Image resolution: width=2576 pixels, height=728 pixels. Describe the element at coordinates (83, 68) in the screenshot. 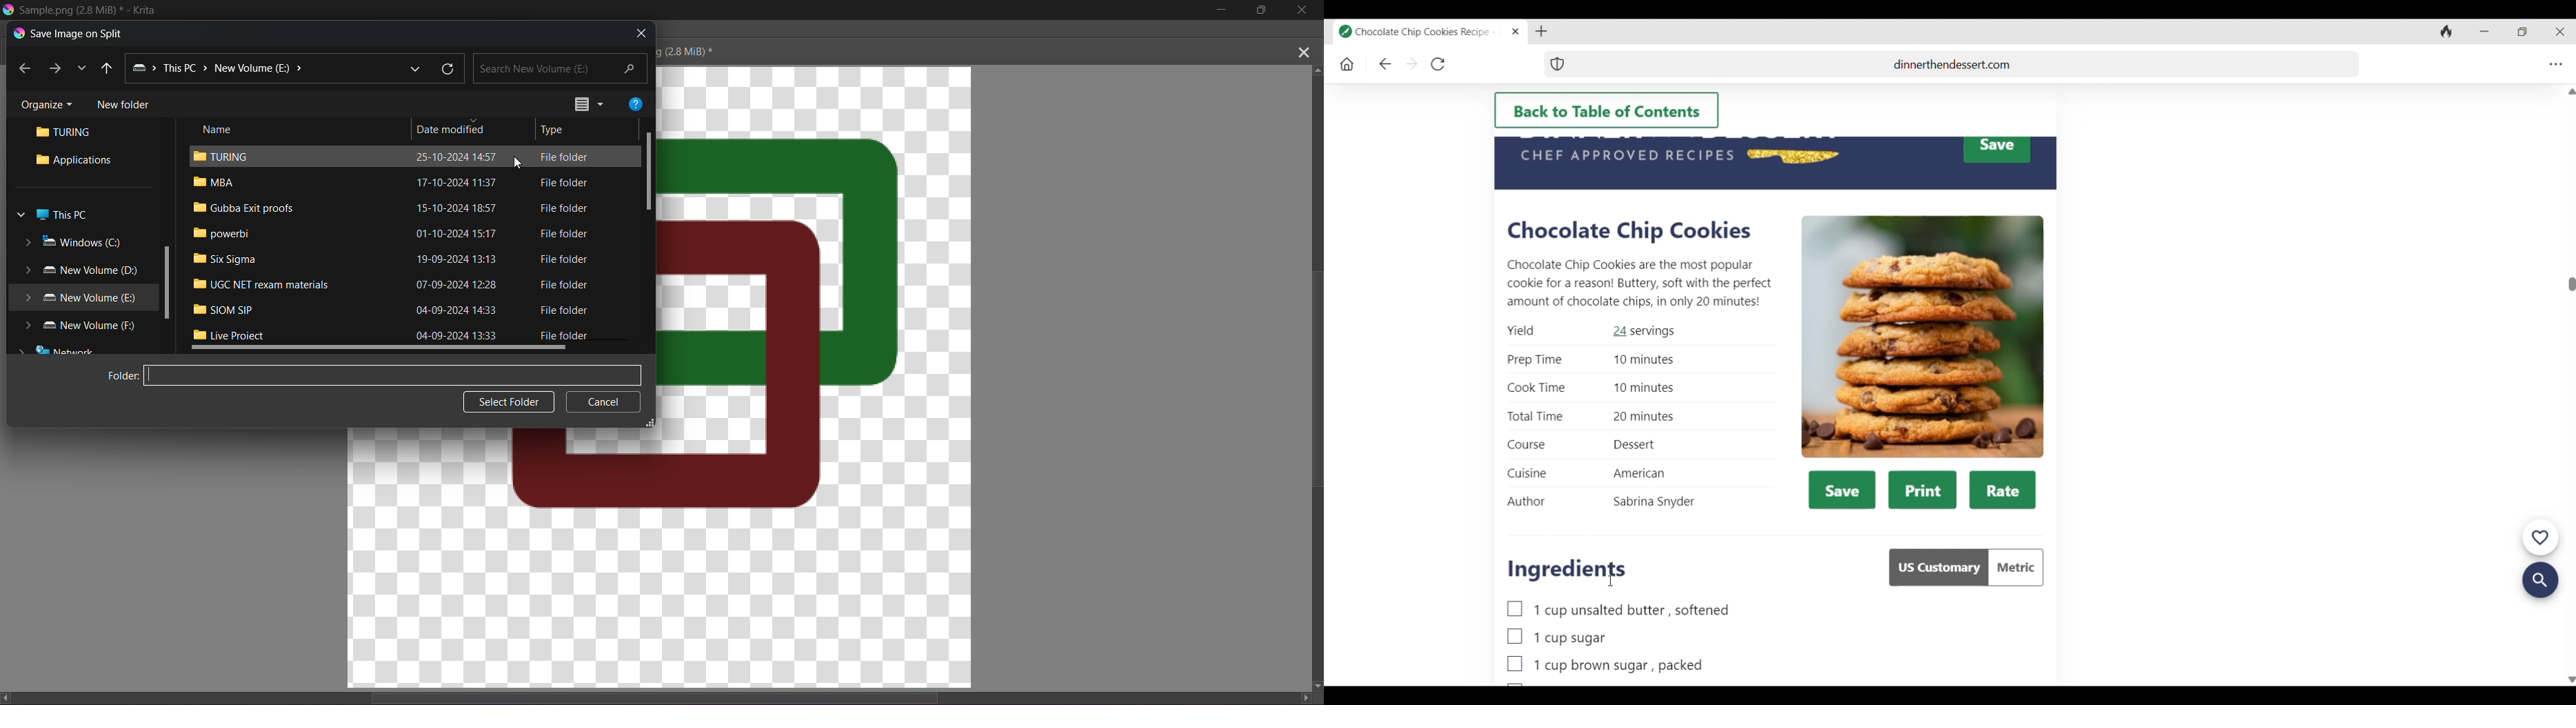

I see `Dropdown` at that location.